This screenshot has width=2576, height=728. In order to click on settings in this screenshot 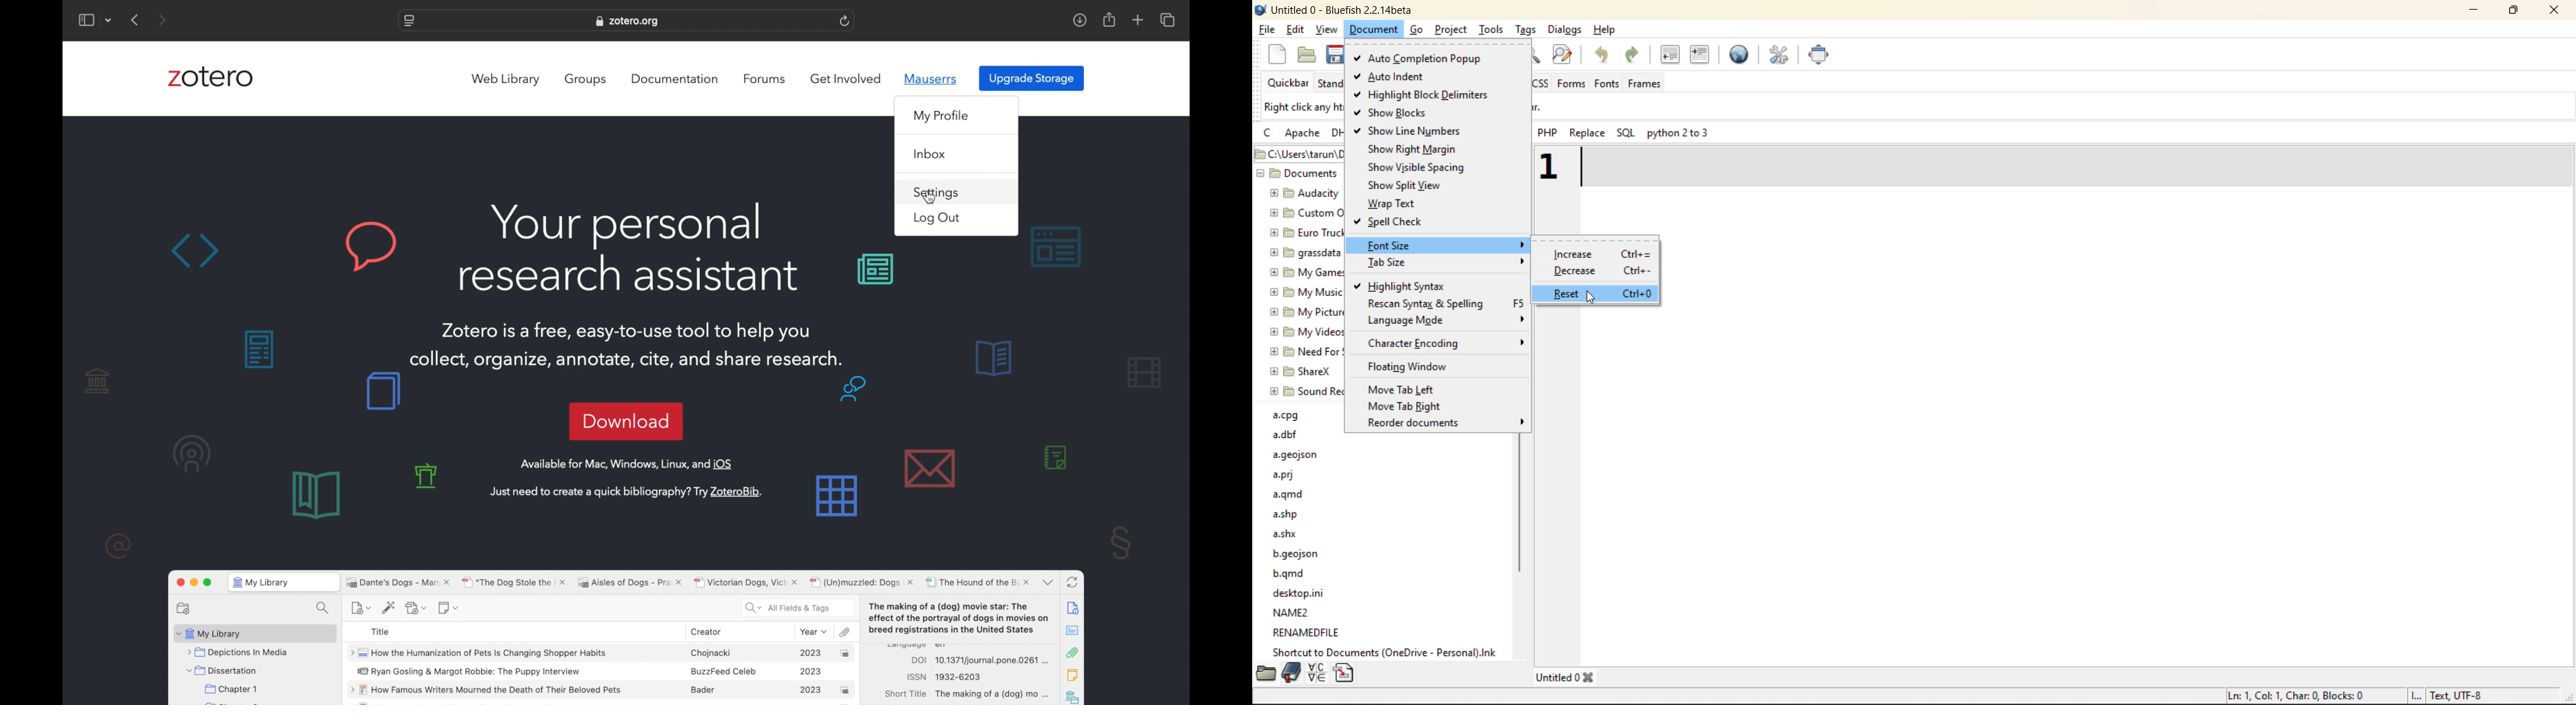, I will do `click(940, 193)`.